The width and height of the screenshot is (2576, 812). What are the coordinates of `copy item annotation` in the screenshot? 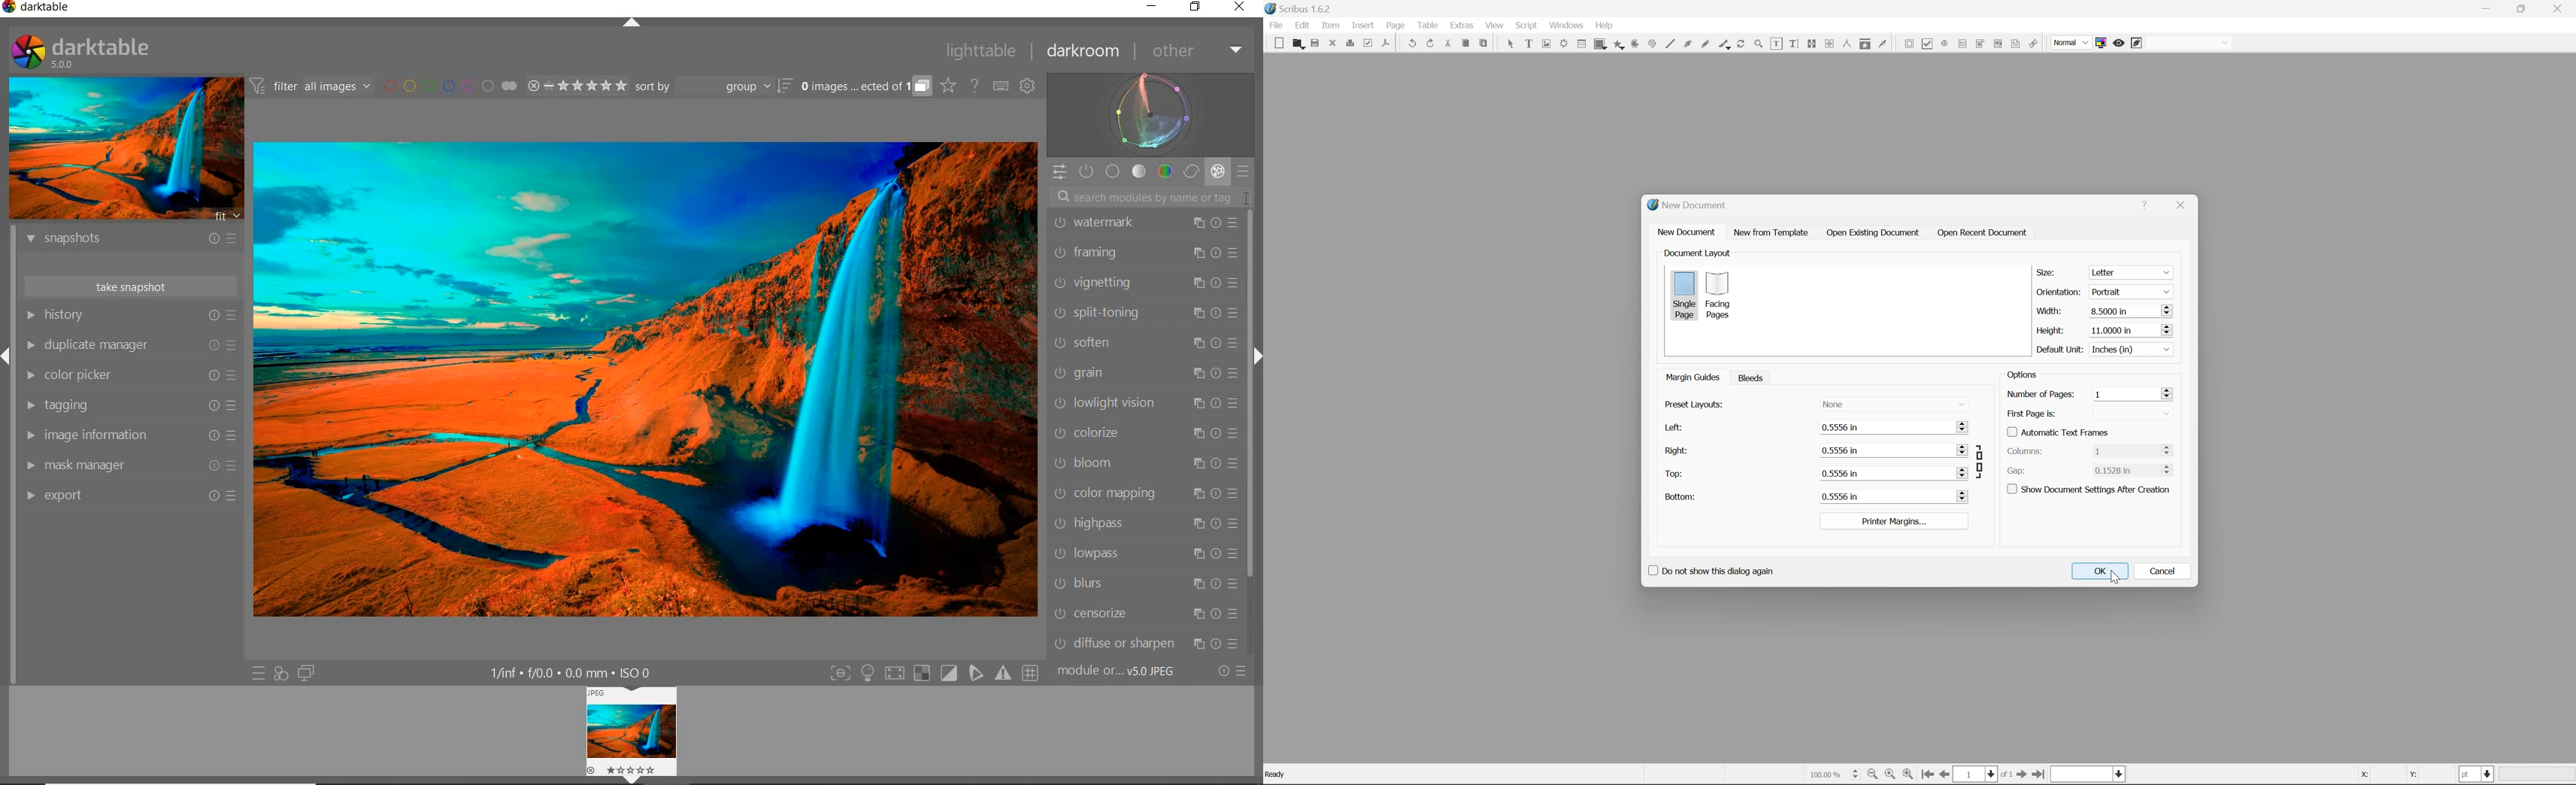 It's located at (1866, 45).